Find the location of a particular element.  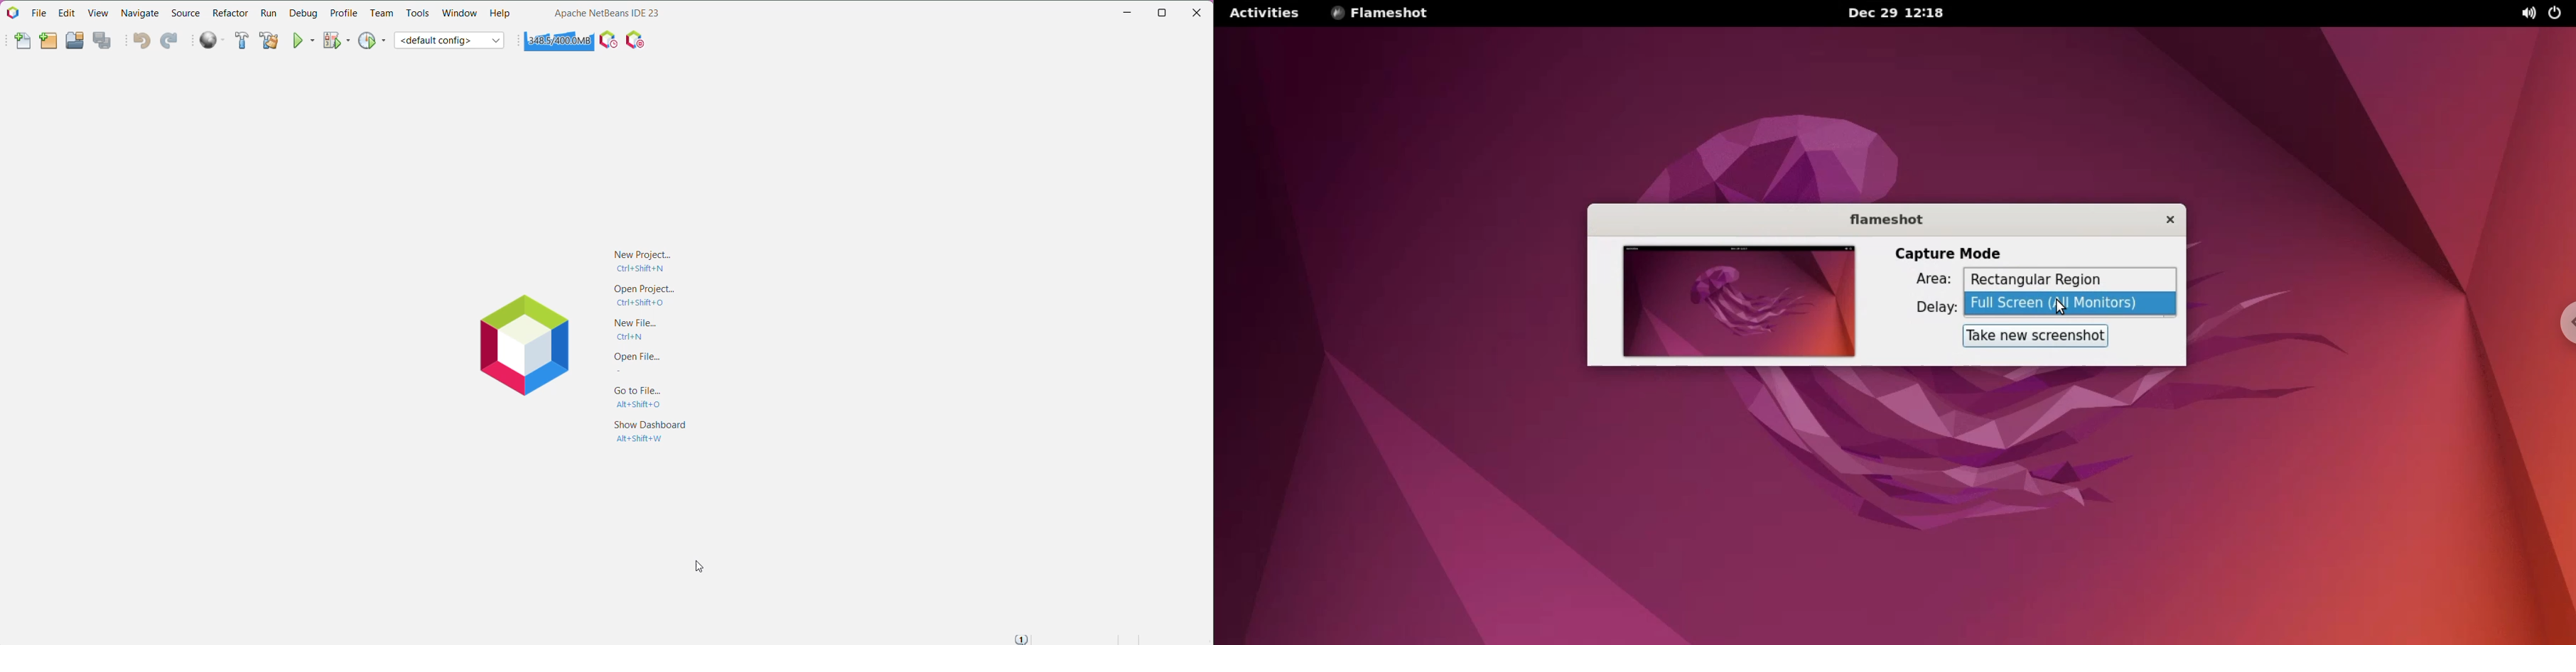

capture mode label is located at coordinates (1949, 254).